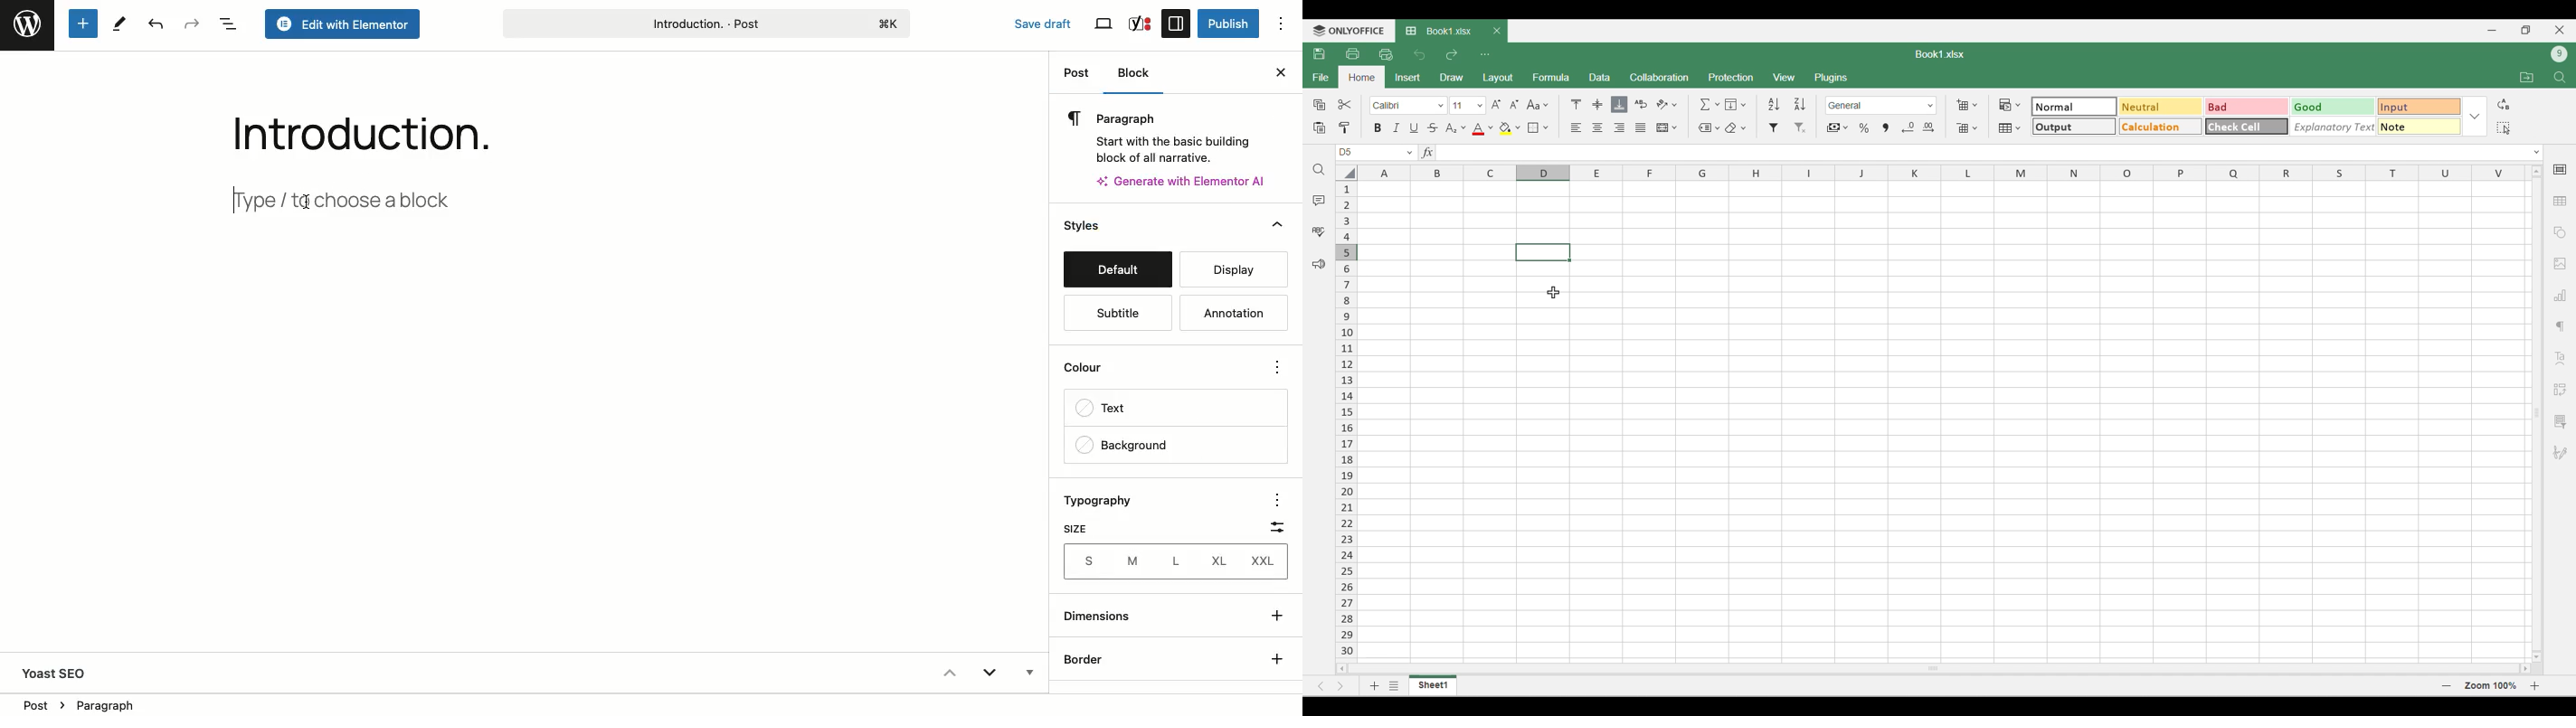 The width and height of the screenshot is (2576, 728). What do you see at coordinates (1928, 127) in the screenshot?
I see `Increase decimal` at bounding box center [1928, 127].